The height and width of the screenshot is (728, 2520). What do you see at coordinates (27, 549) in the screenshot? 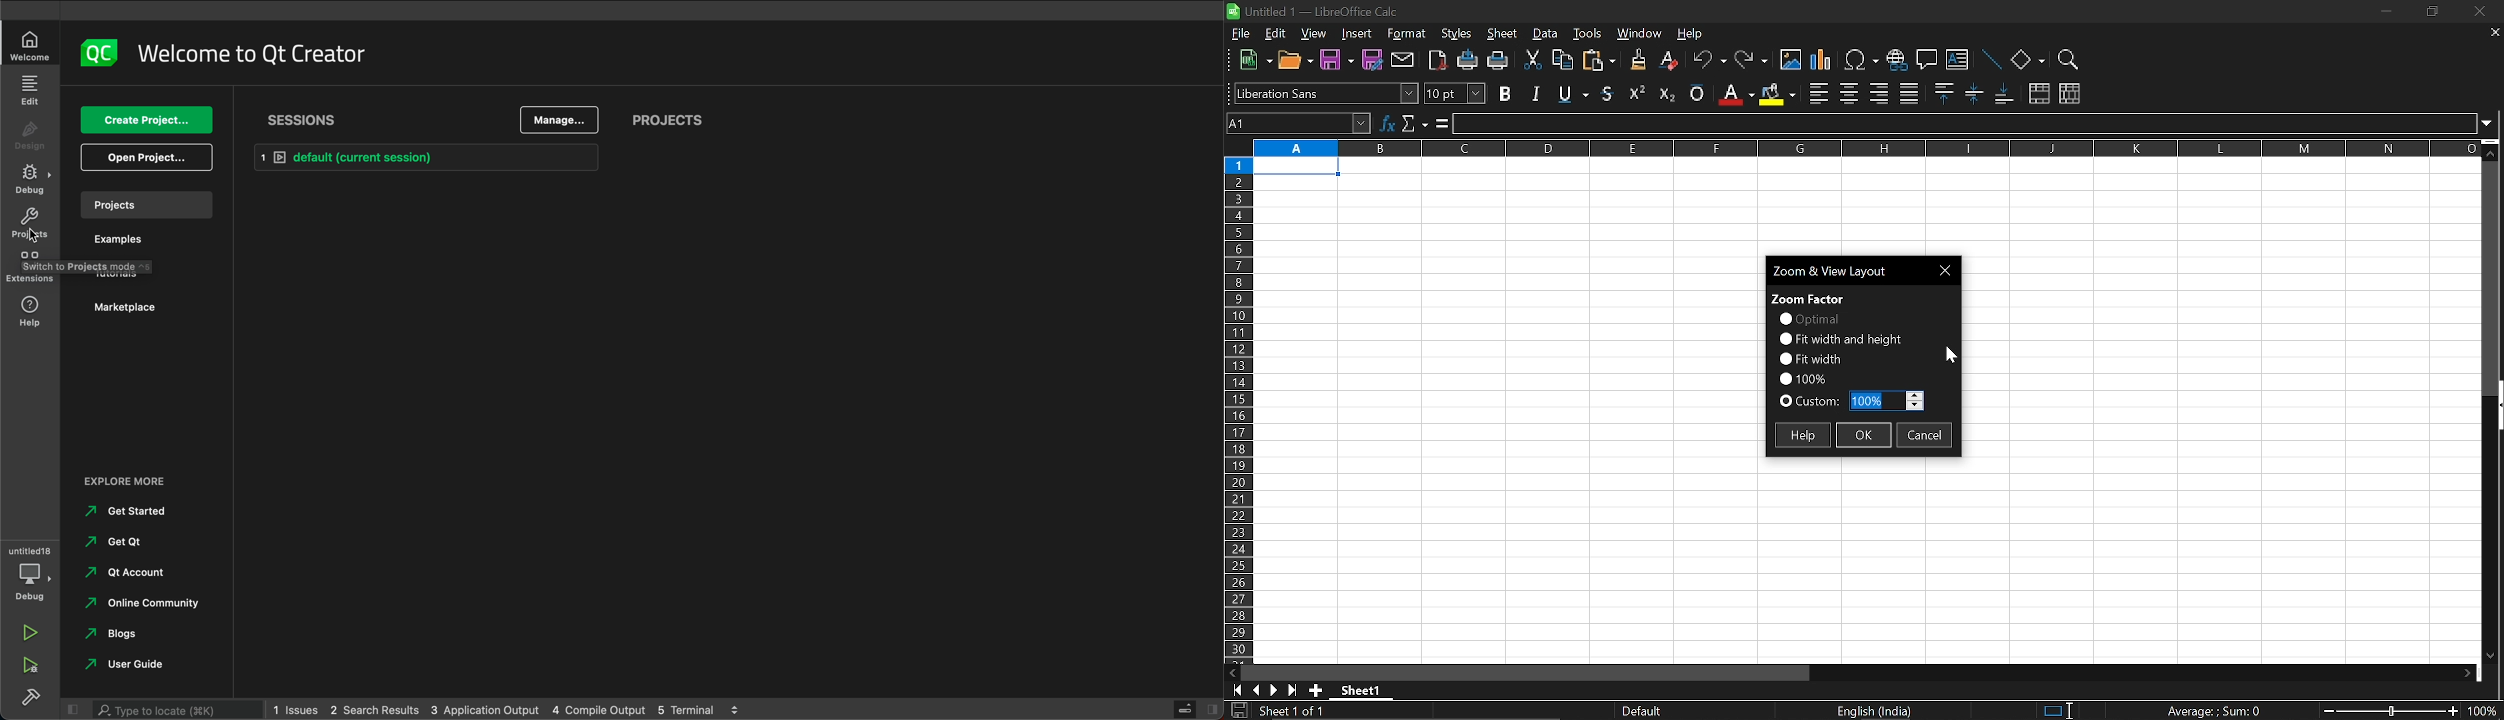
I see `untitled` at bounding box center [27, 549].